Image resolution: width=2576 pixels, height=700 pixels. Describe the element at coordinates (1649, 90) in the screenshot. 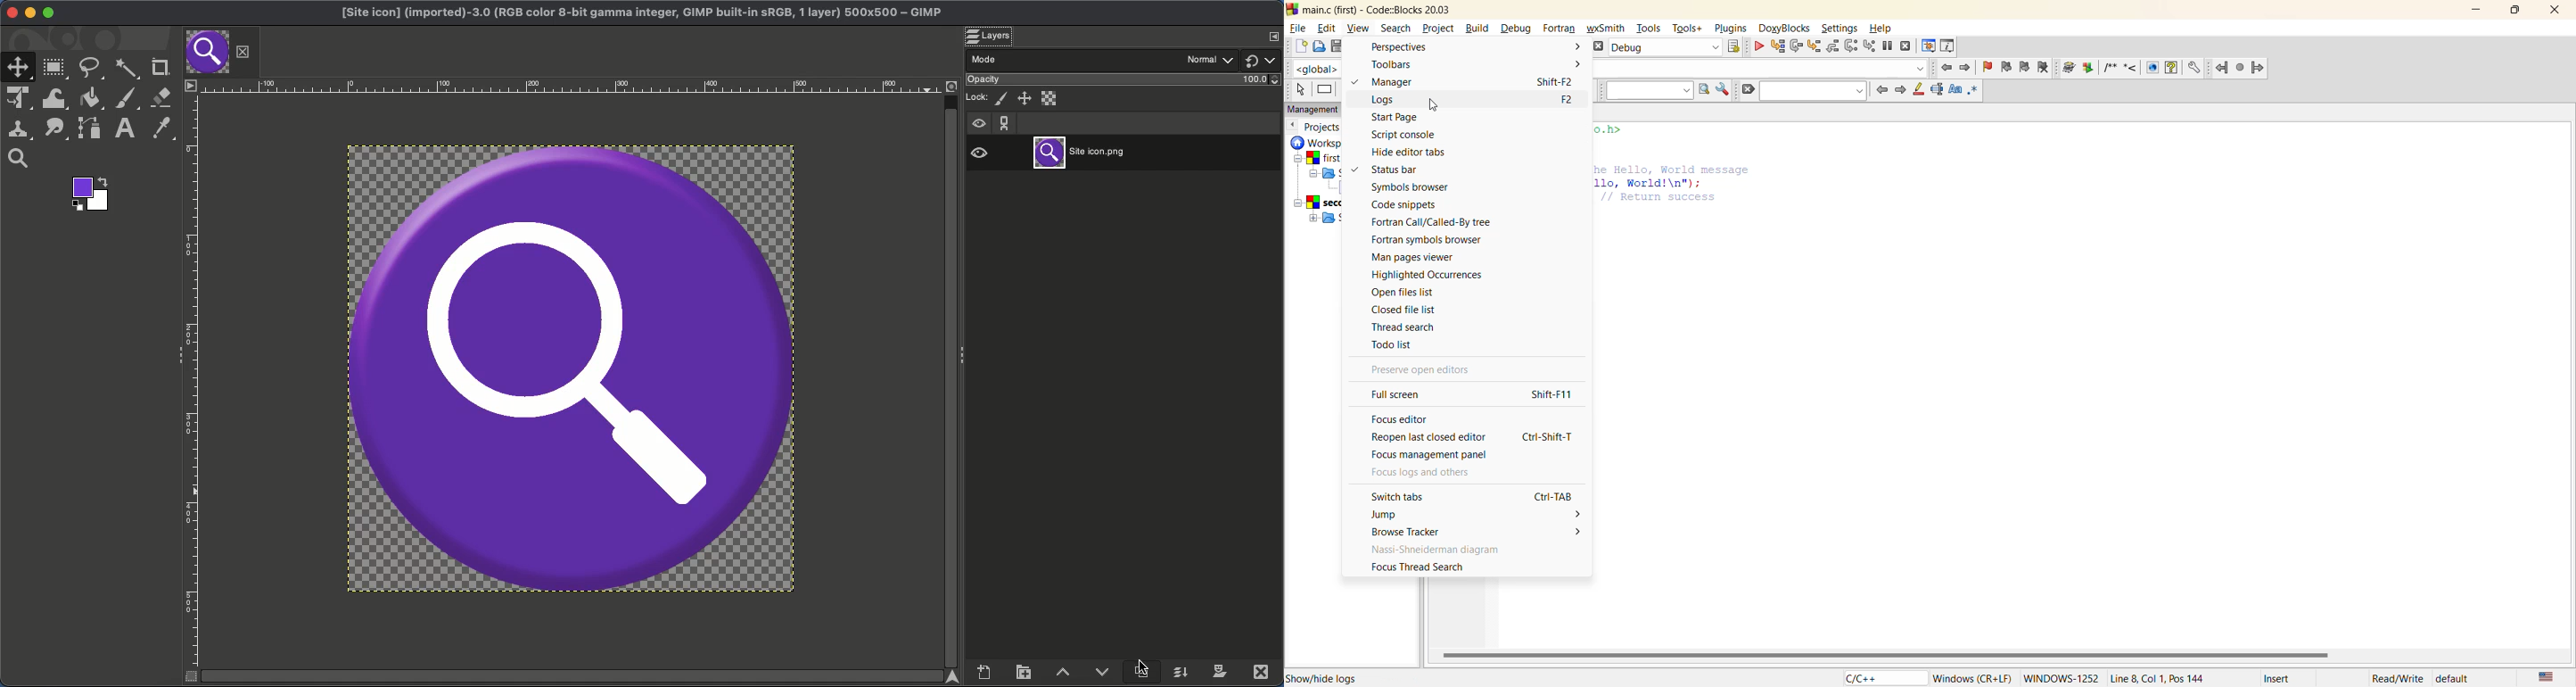

I see `text to search` at that location.